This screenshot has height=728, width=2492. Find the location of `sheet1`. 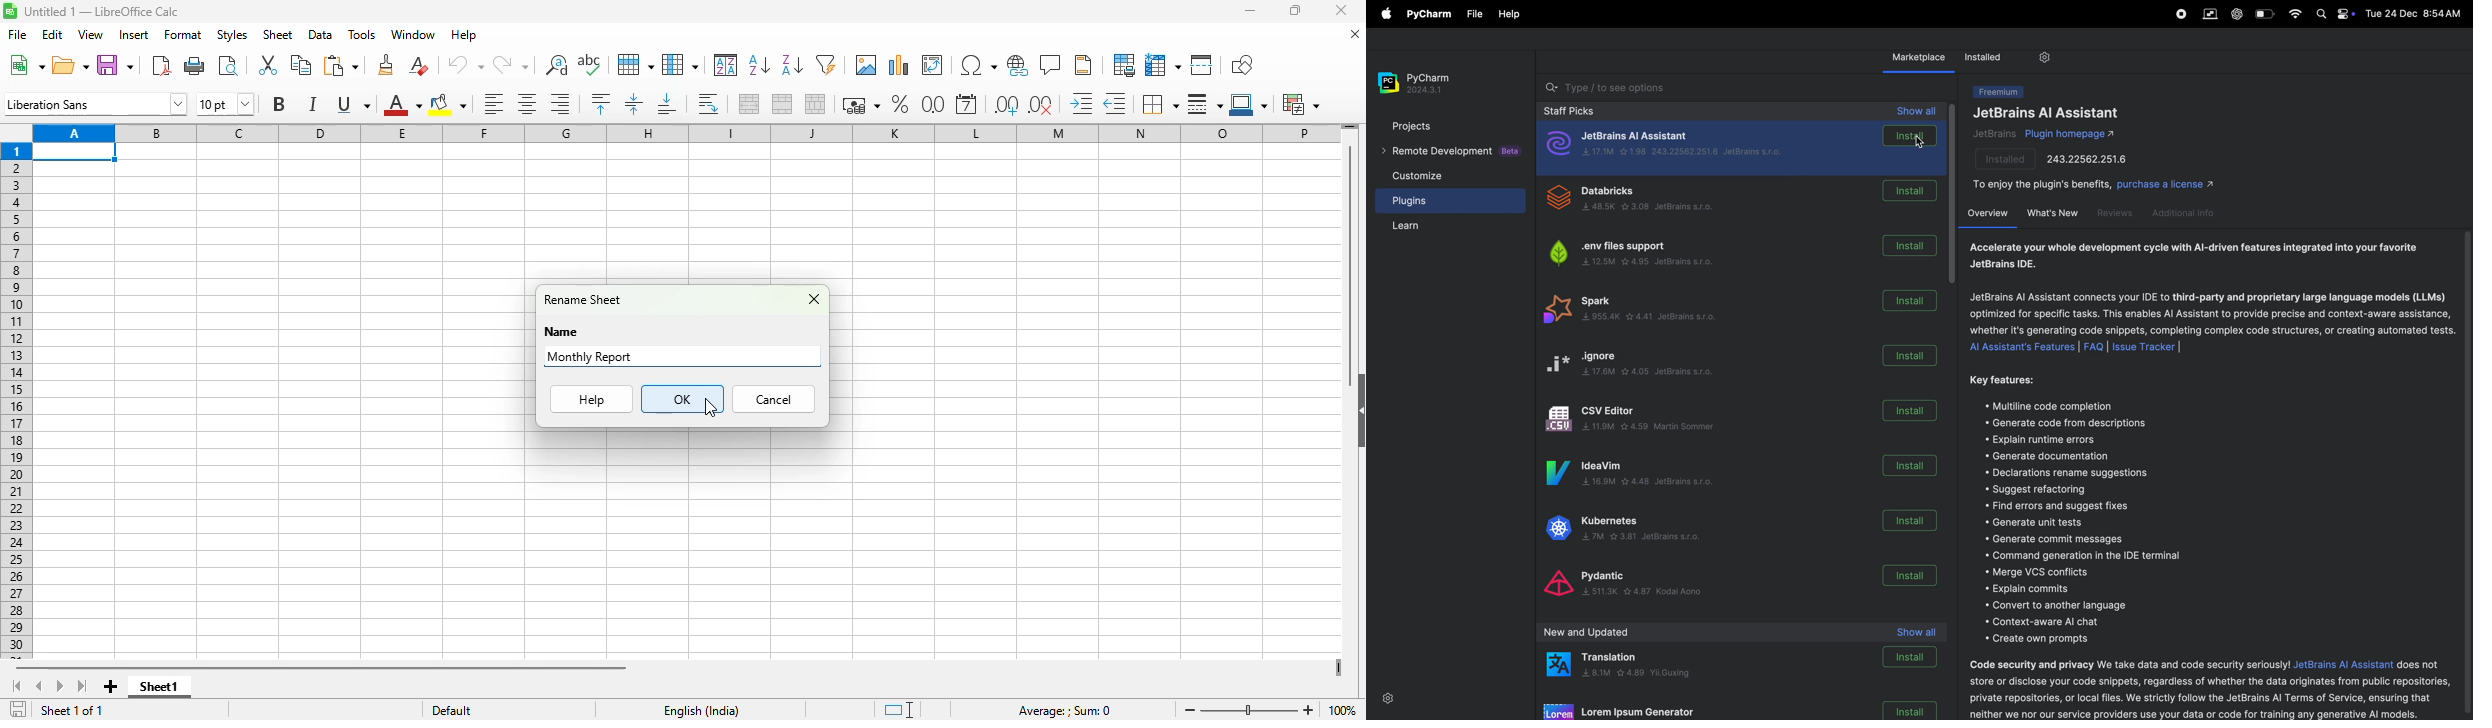

sheet1 is located at coordinates (156, 686).